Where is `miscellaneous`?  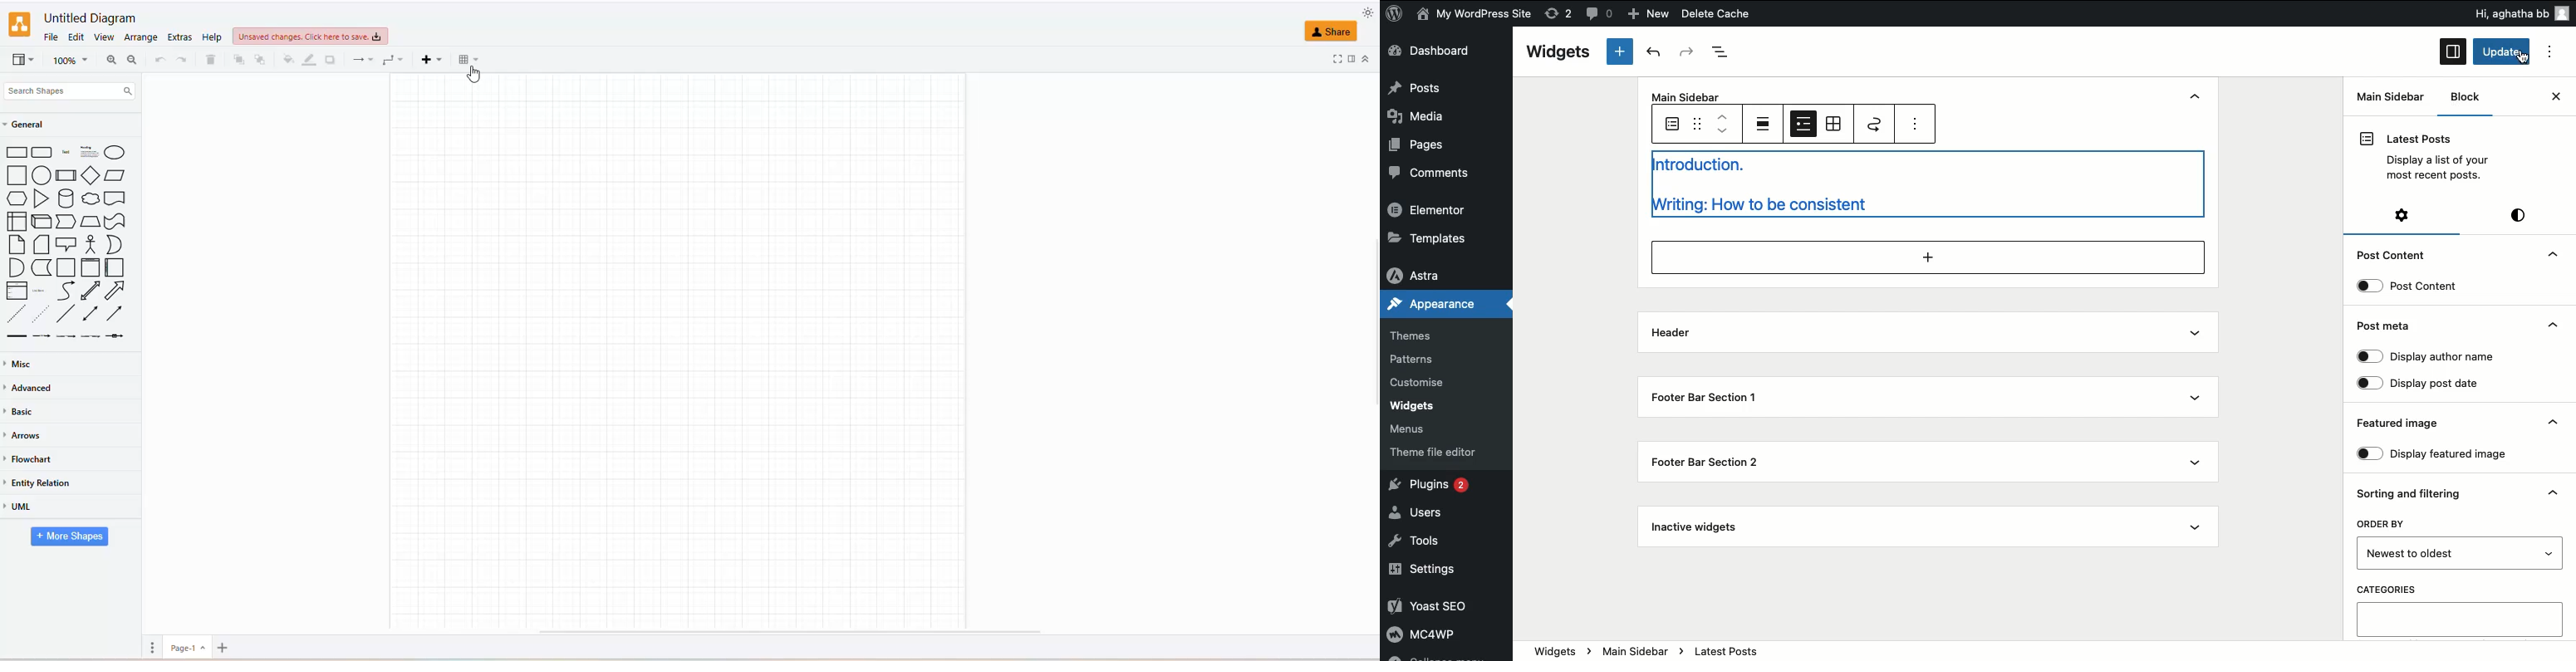
miscellaneous is located at coordinates (21, 364).